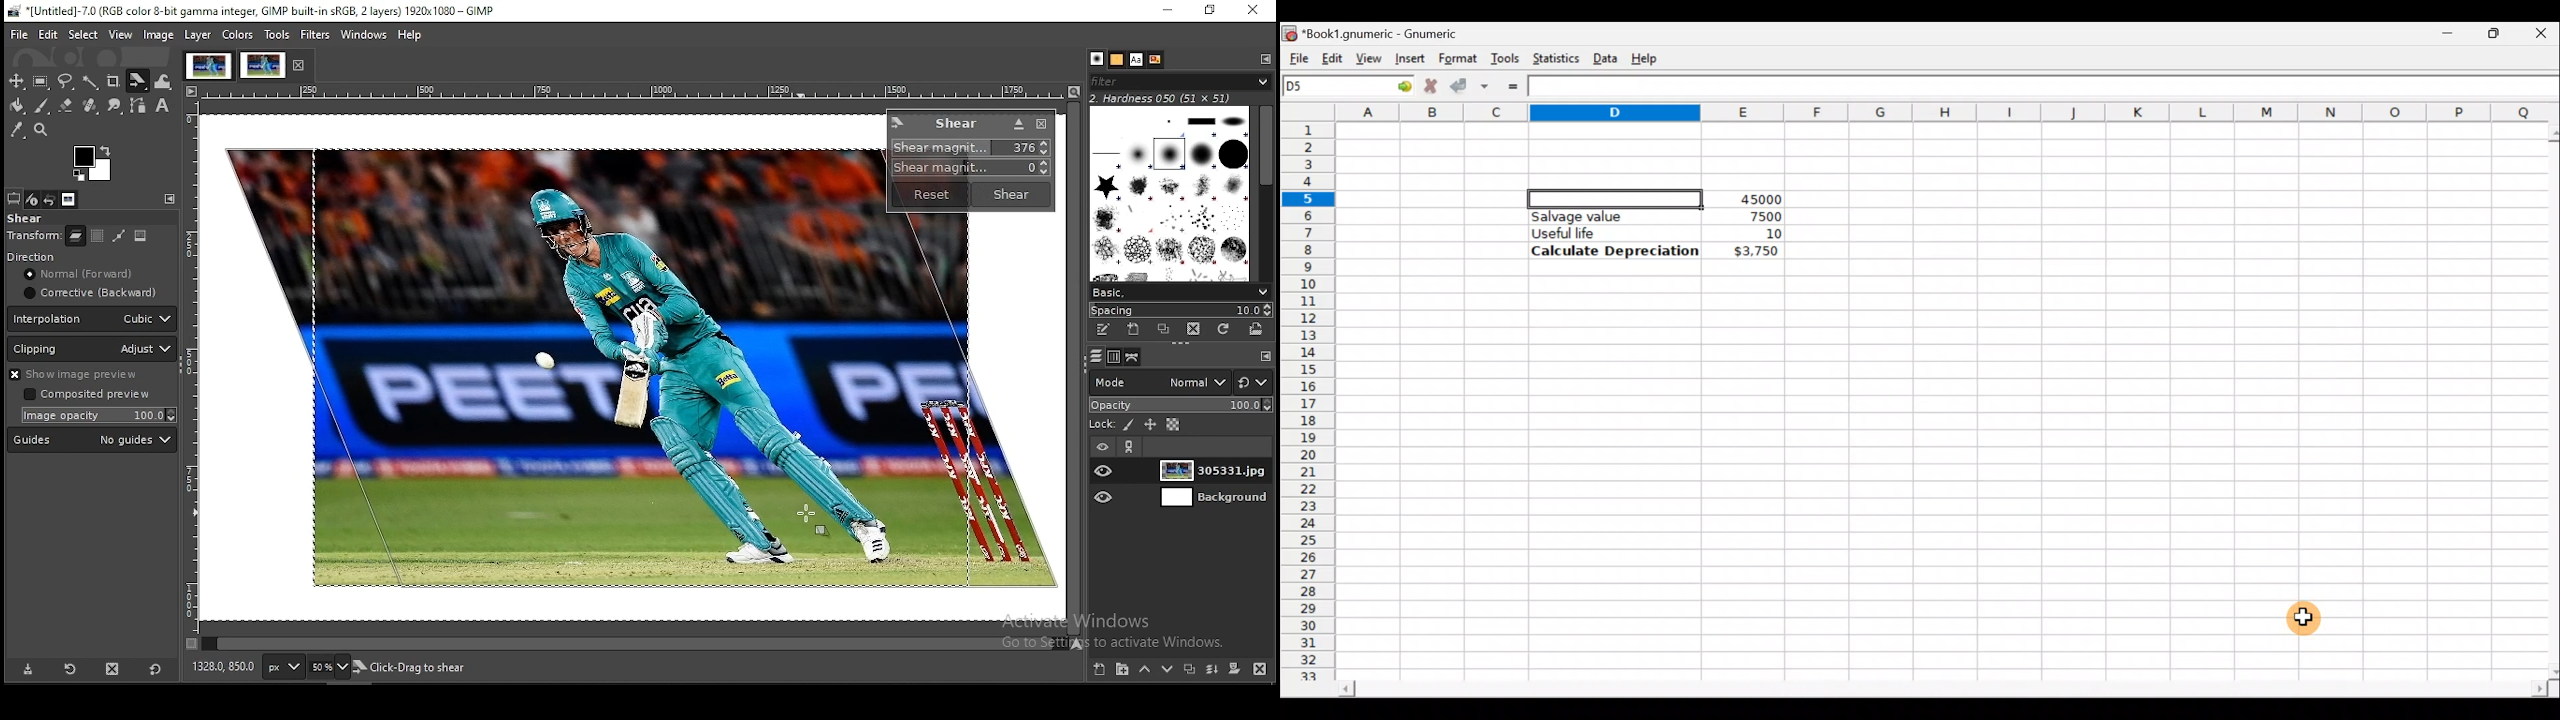 The image size is (2576, 728). What do you see at coordinates (1255, 331) in the screenshot?
I see `open brush as image` at bounding box center [1255, 331].